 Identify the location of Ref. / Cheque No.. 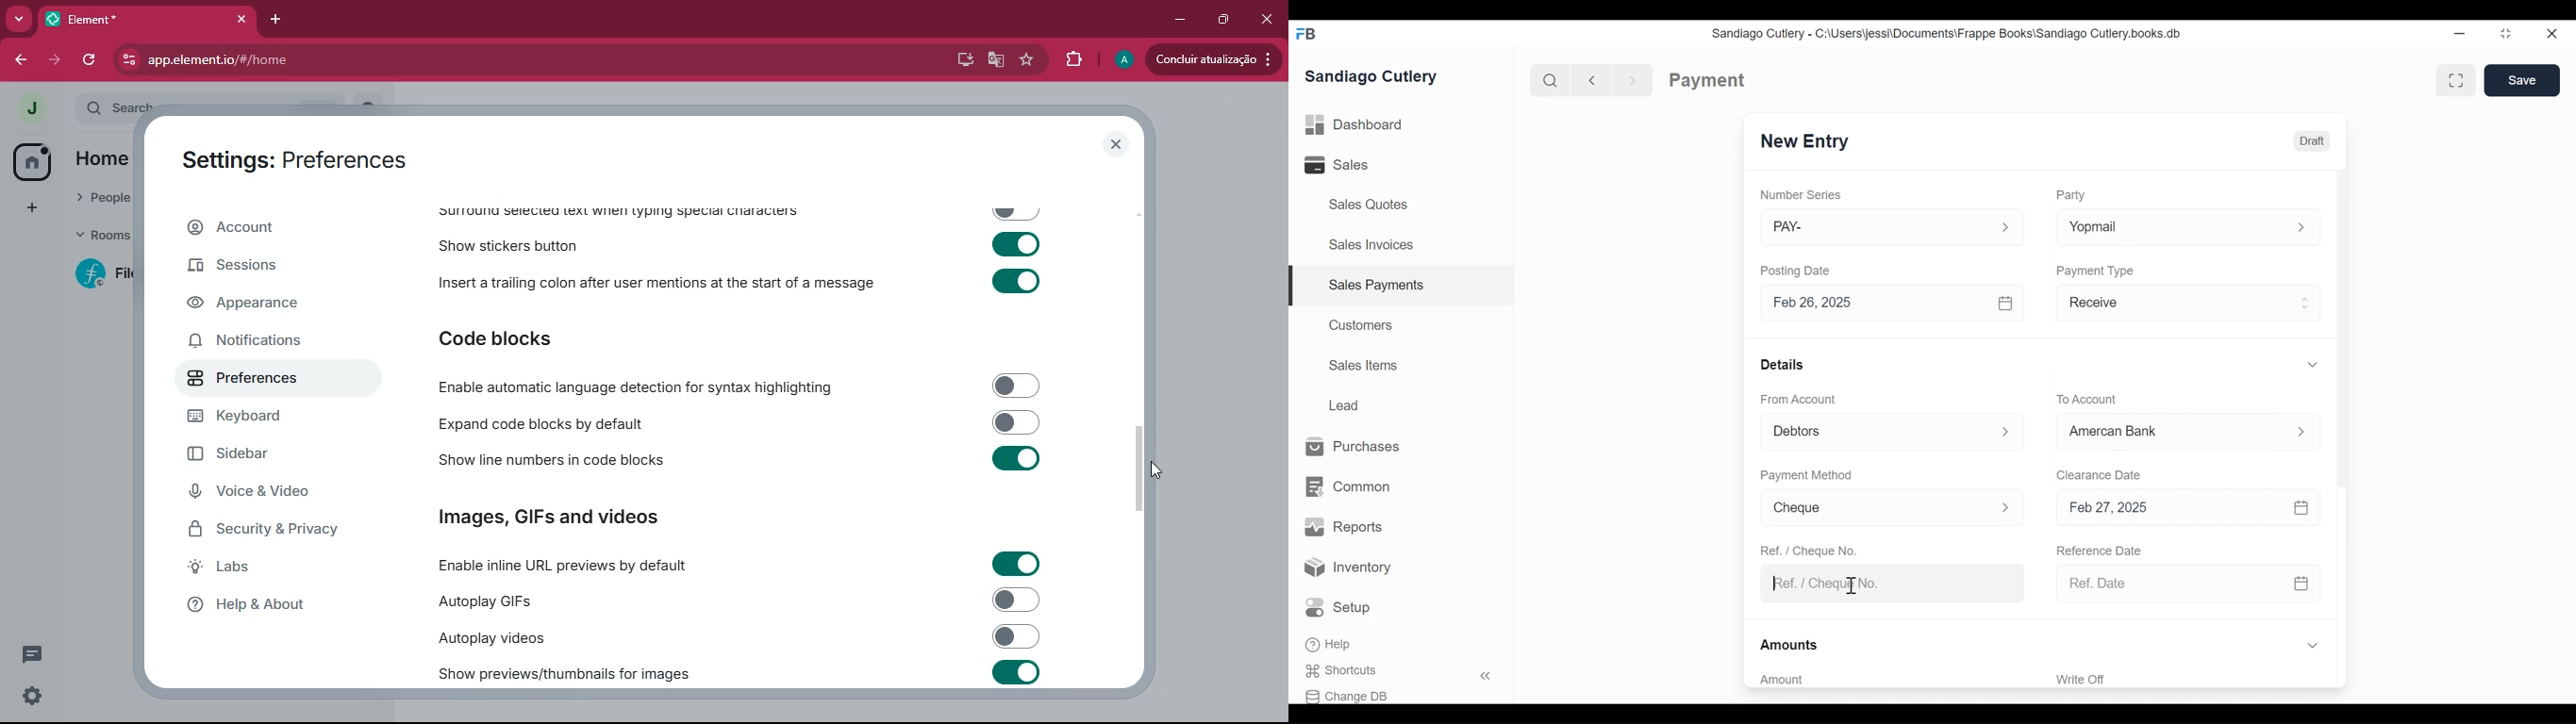
(1808, 550).